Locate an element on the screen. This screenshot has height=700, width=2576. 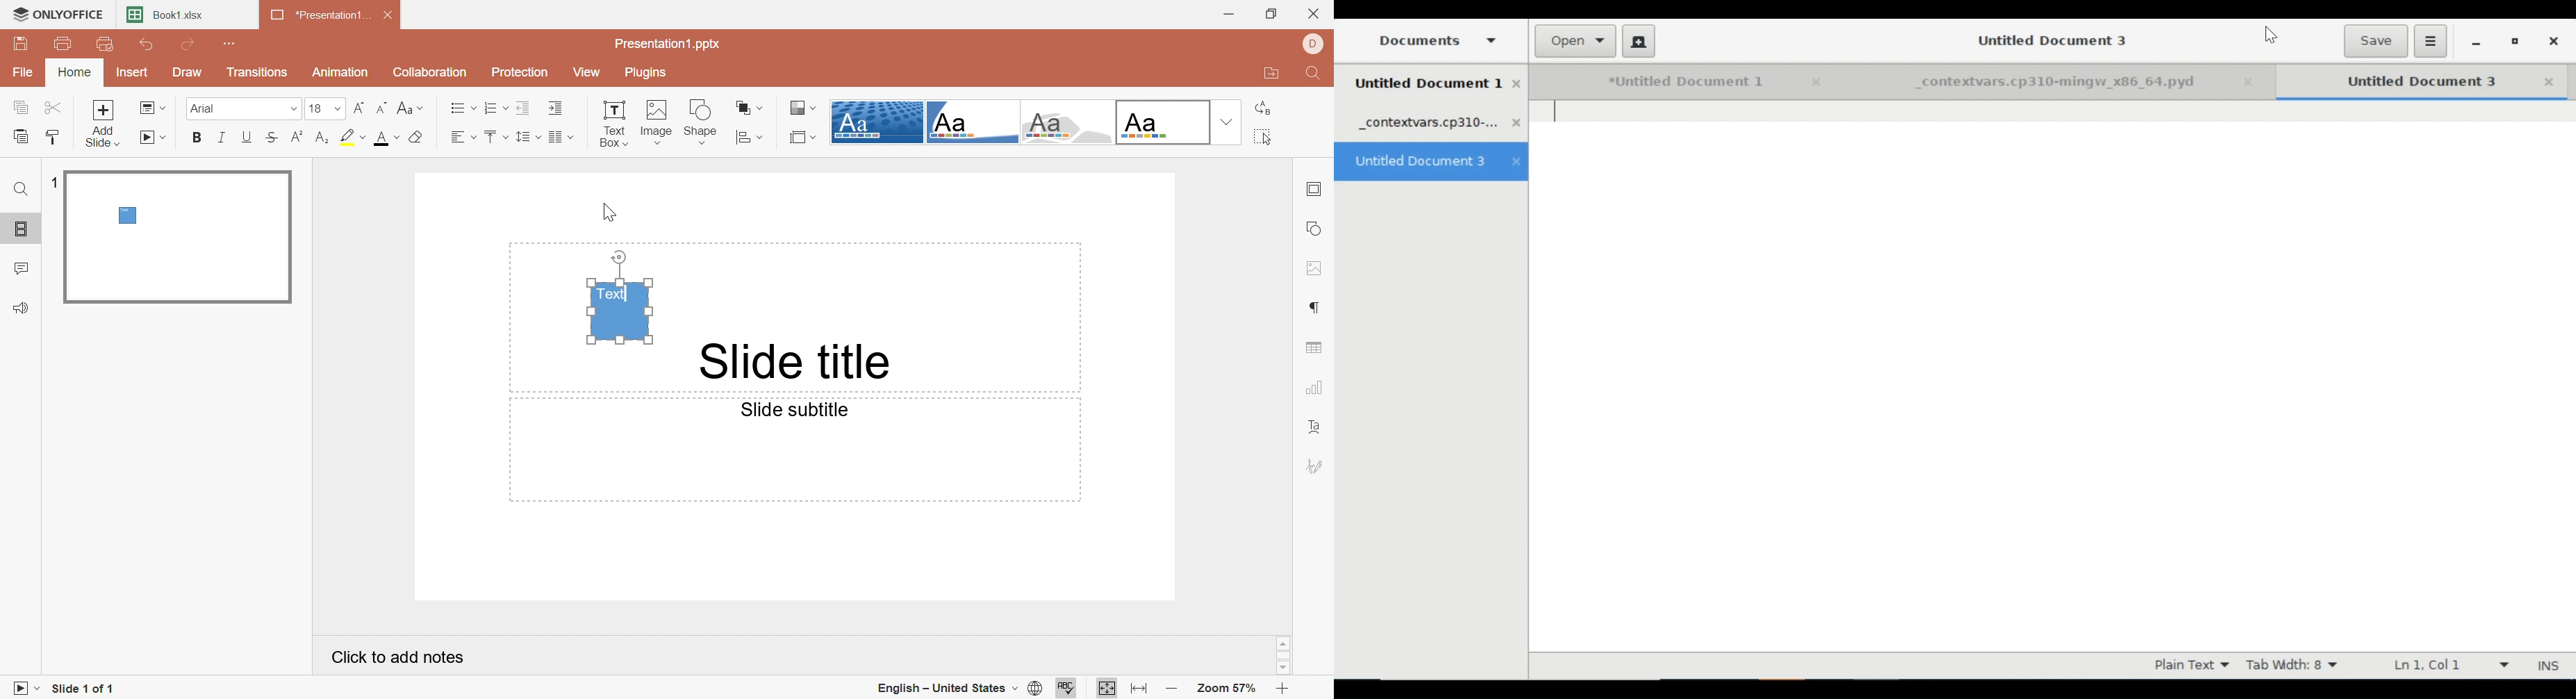
Start slideshow is located at coordinates (22, 688).